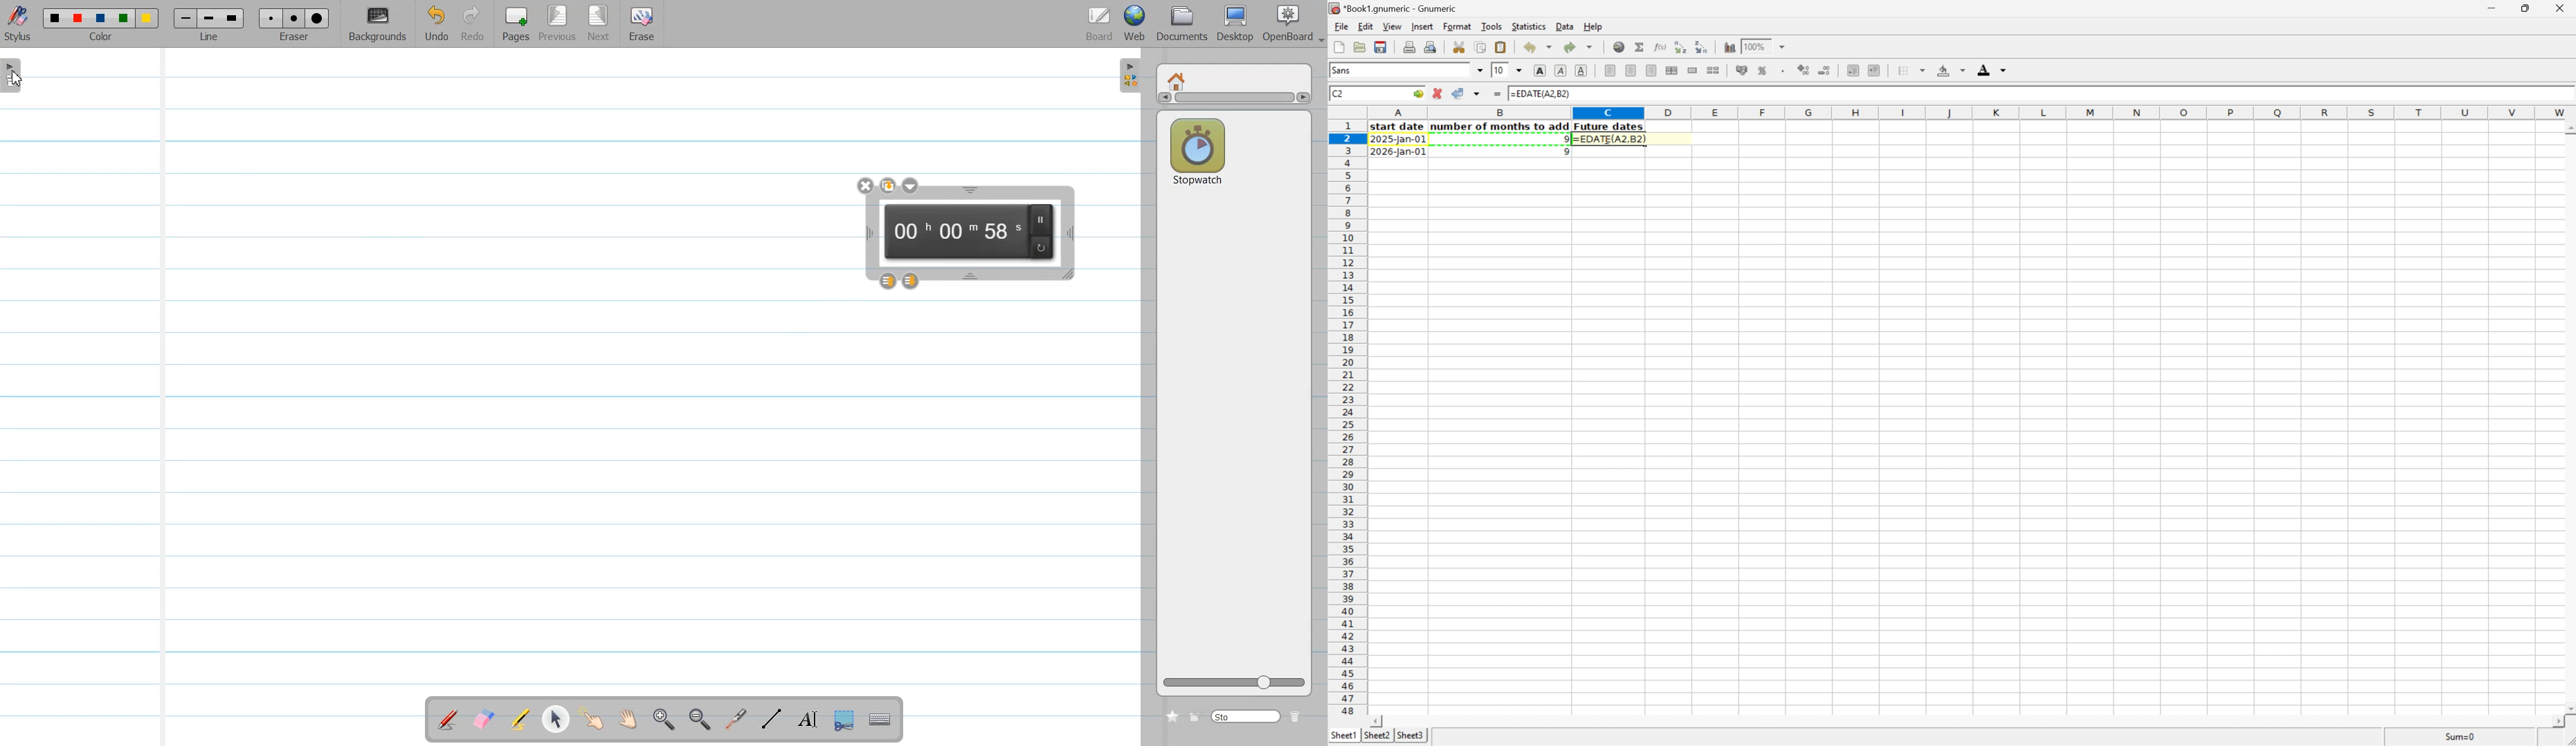  What do you see at coordinates (1910, 70) in the screenshot?
I see `Borders` at bounding box center [1910, 70].